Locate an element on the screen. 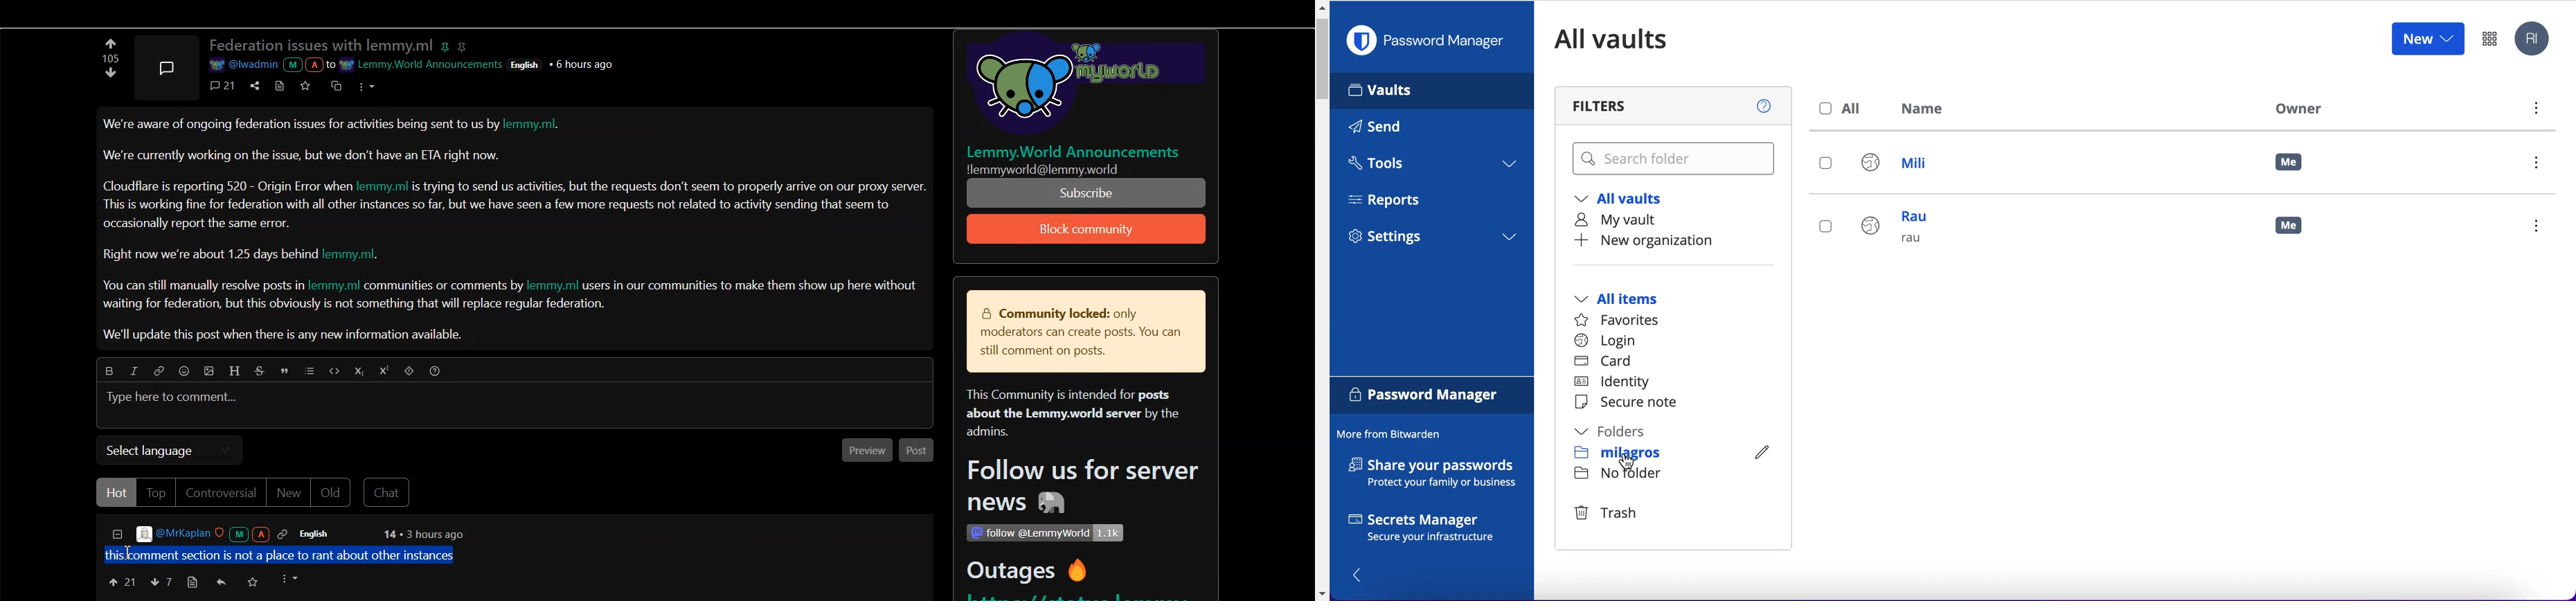 This screenshot has width=2576, height=616. Upvote is located at coordinates (121, 581).